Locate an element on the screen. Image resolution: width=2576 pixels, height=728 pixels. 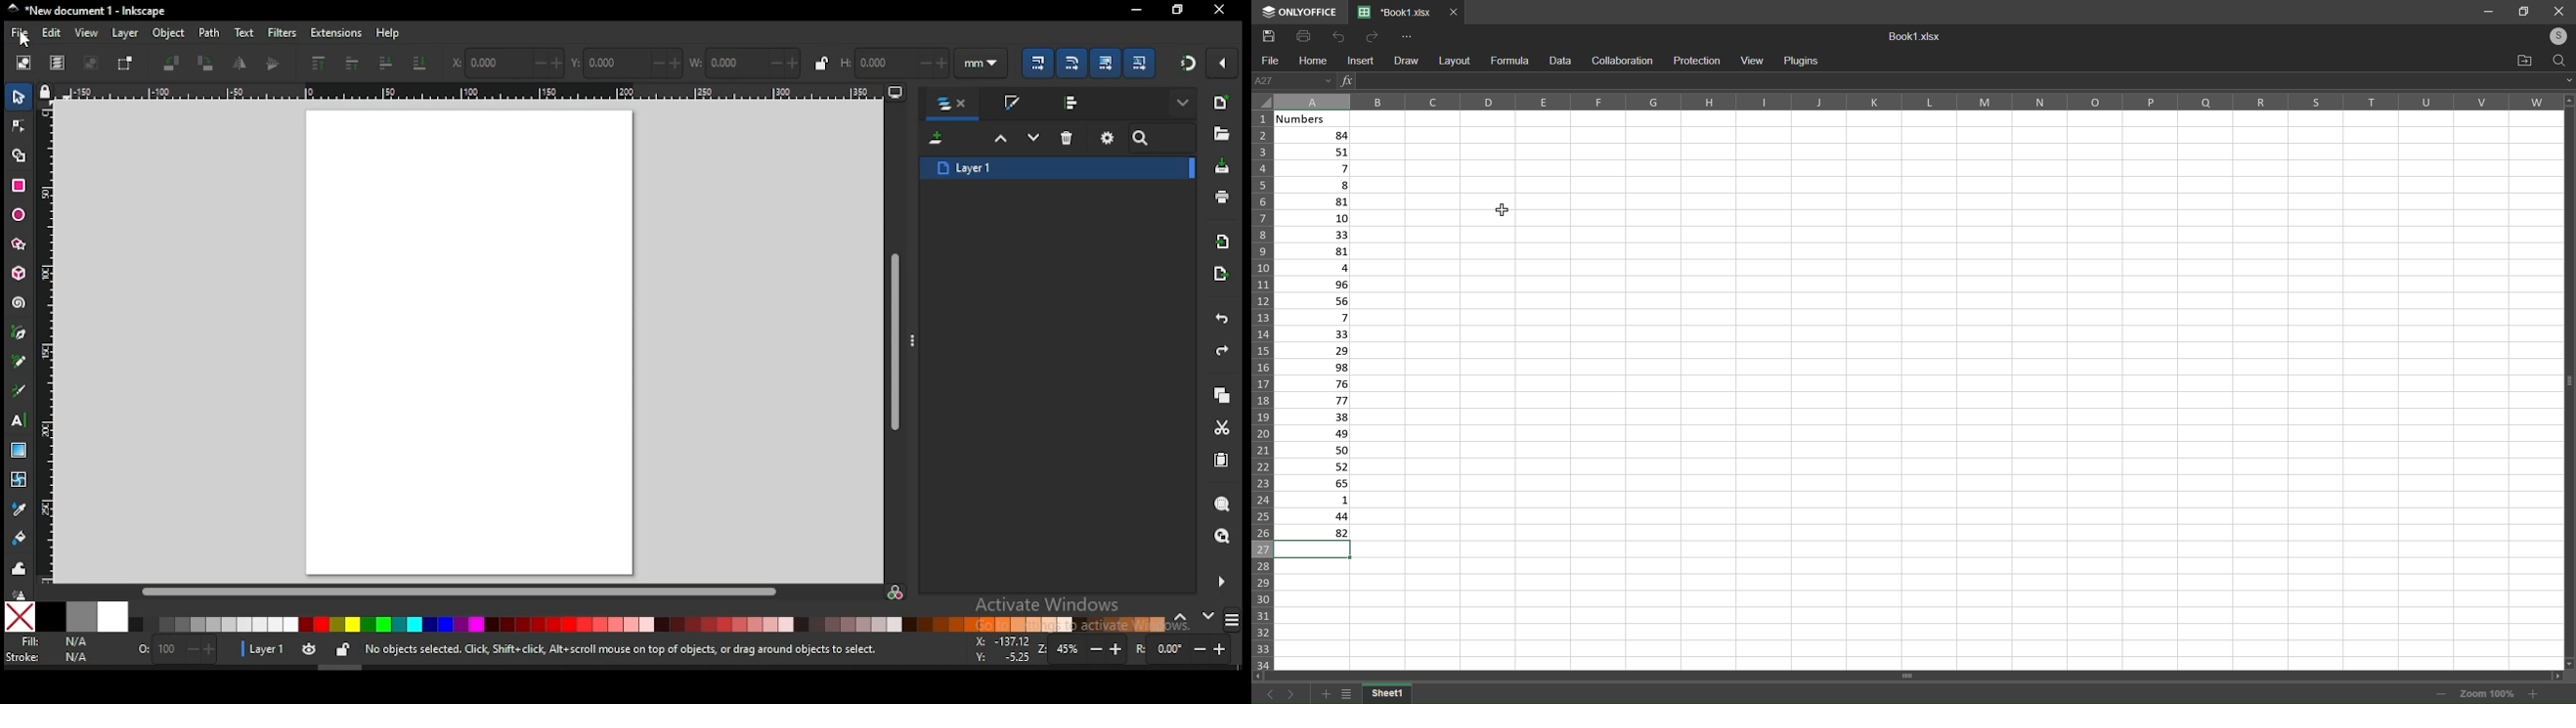
object is located at coordinates (169, 34).